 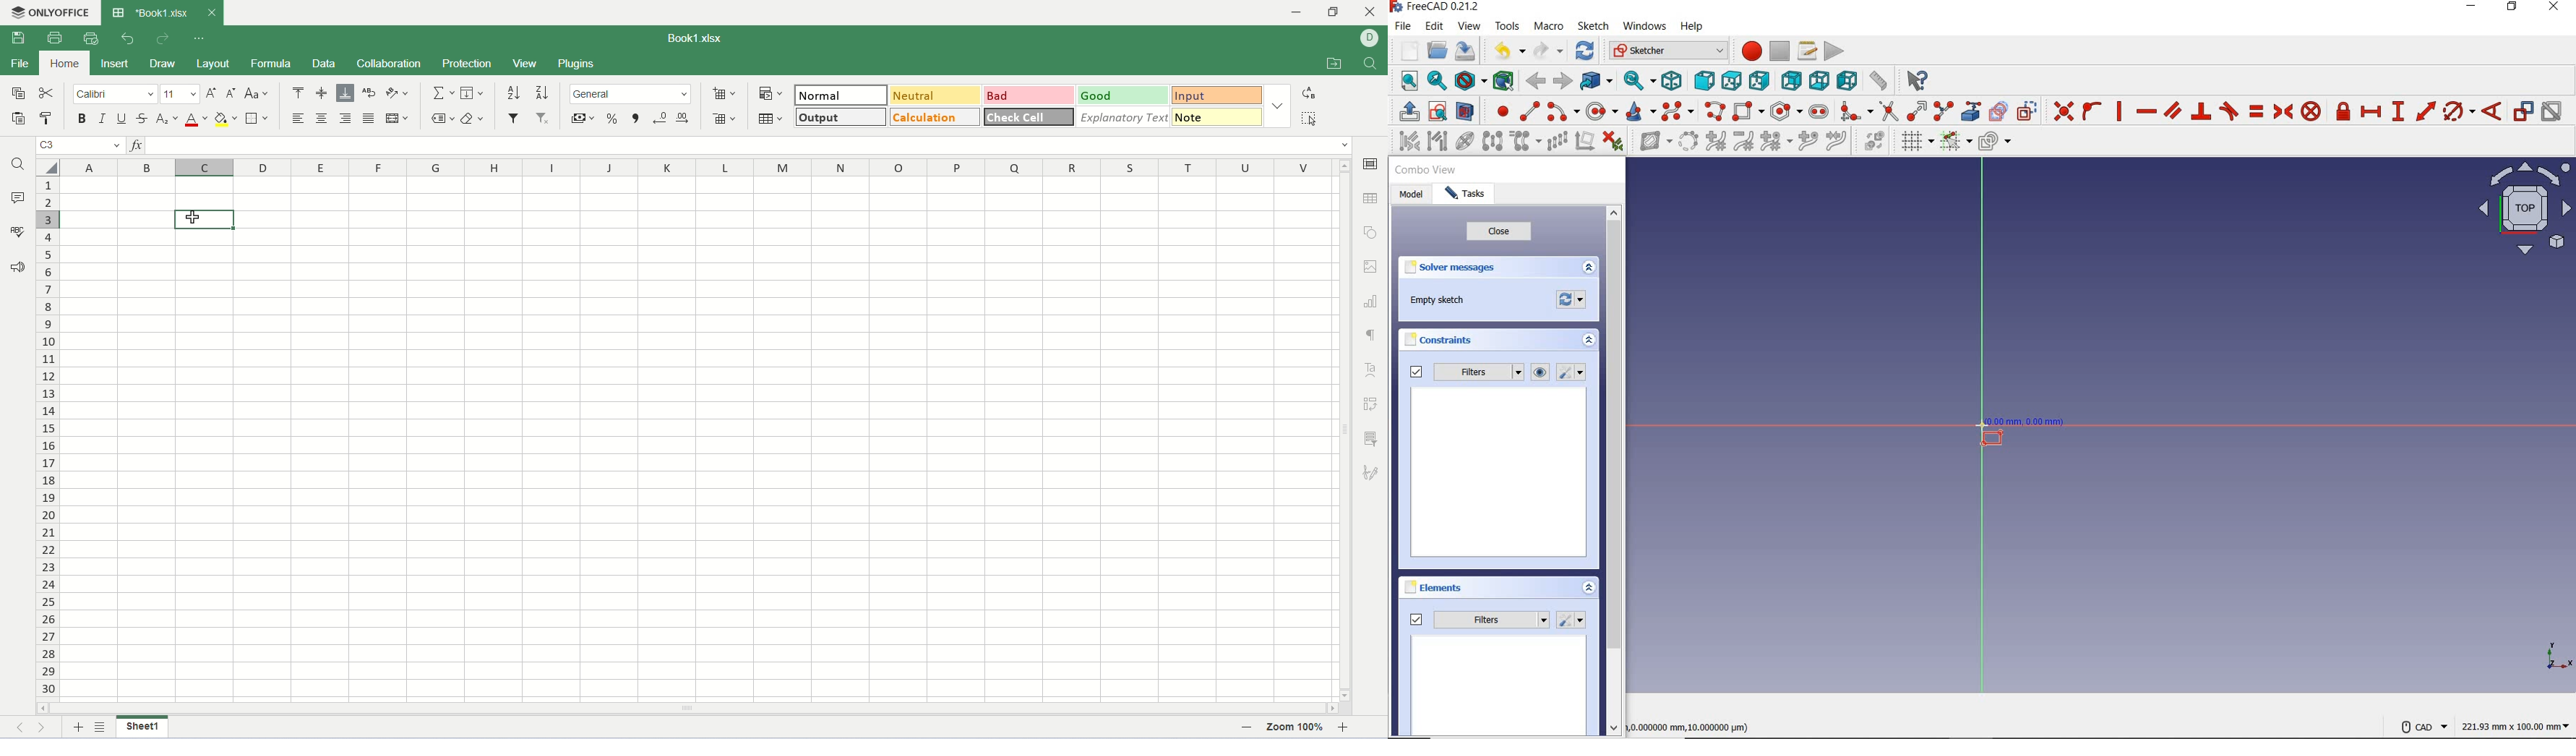 I want to click on preview, so click(x=1500, y=474).